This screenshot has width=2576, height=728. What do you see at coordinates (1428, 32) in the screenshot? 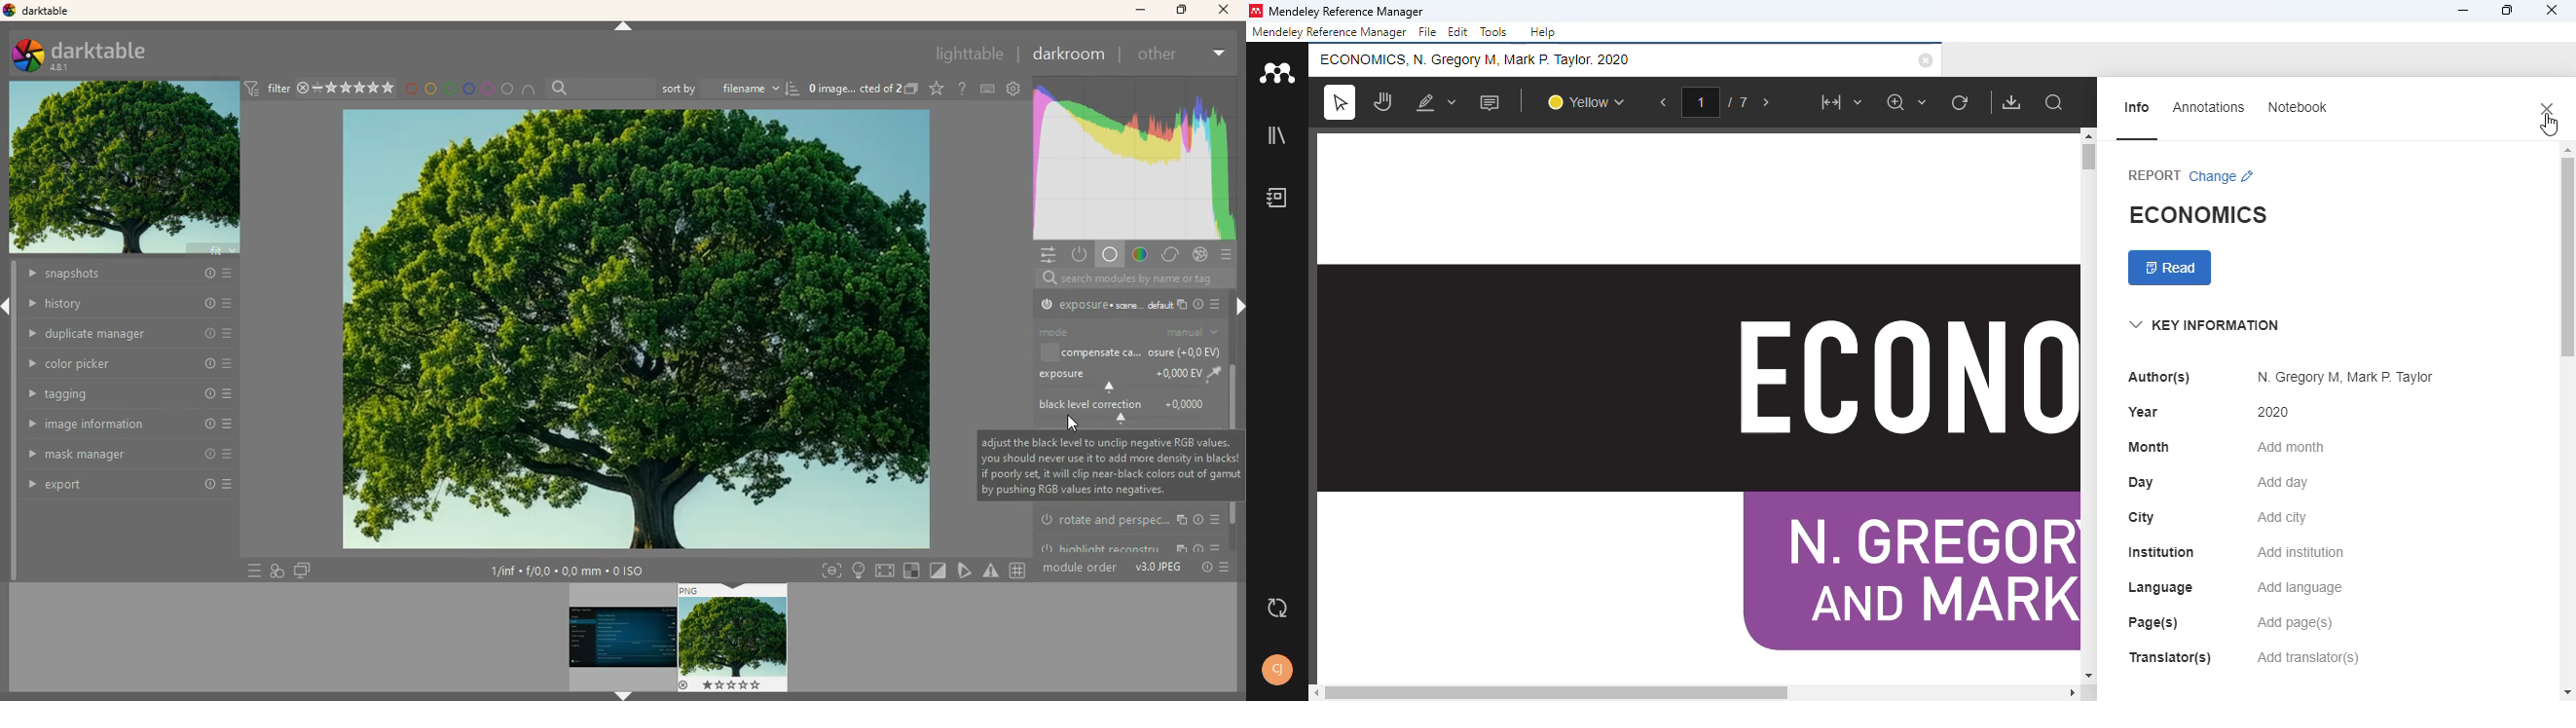
I see `file` at bounding box center [1428, 32].